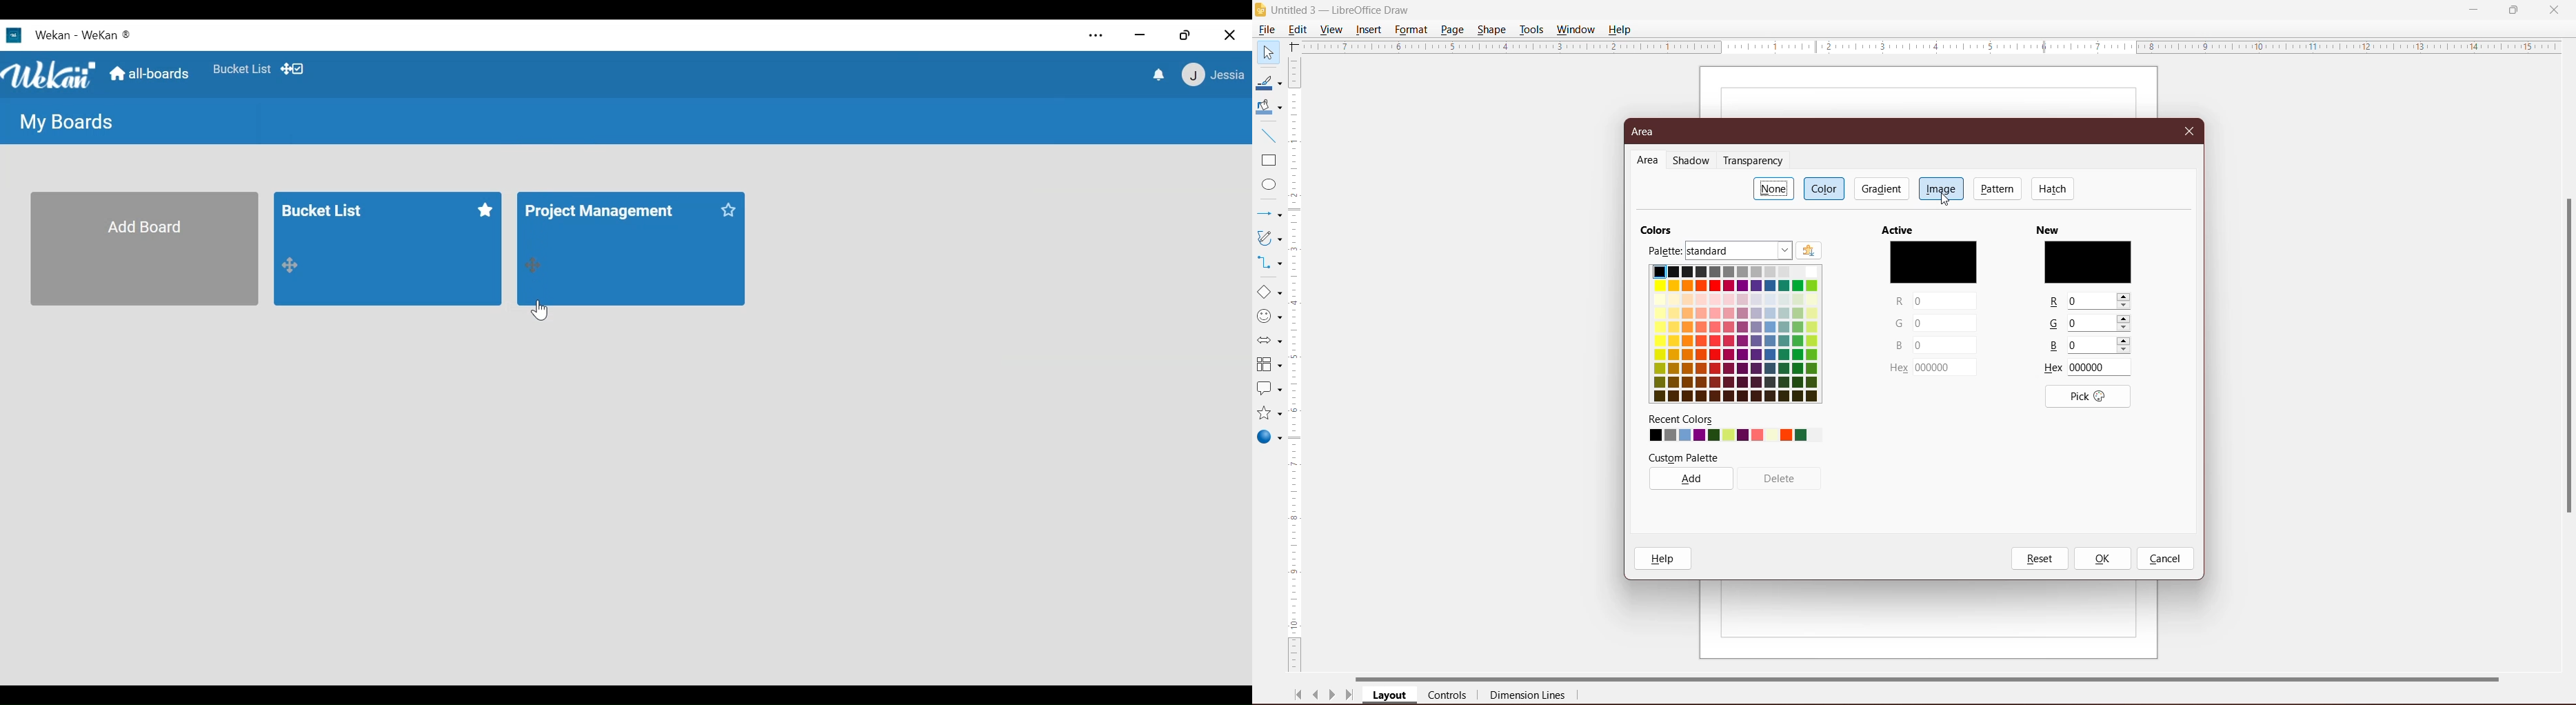 The height and width of the screenshot is (728, 2576). Describe the element at coordinates (1345, 10) in the screenshot. I see `Diagram Title - Application Name` at that location.